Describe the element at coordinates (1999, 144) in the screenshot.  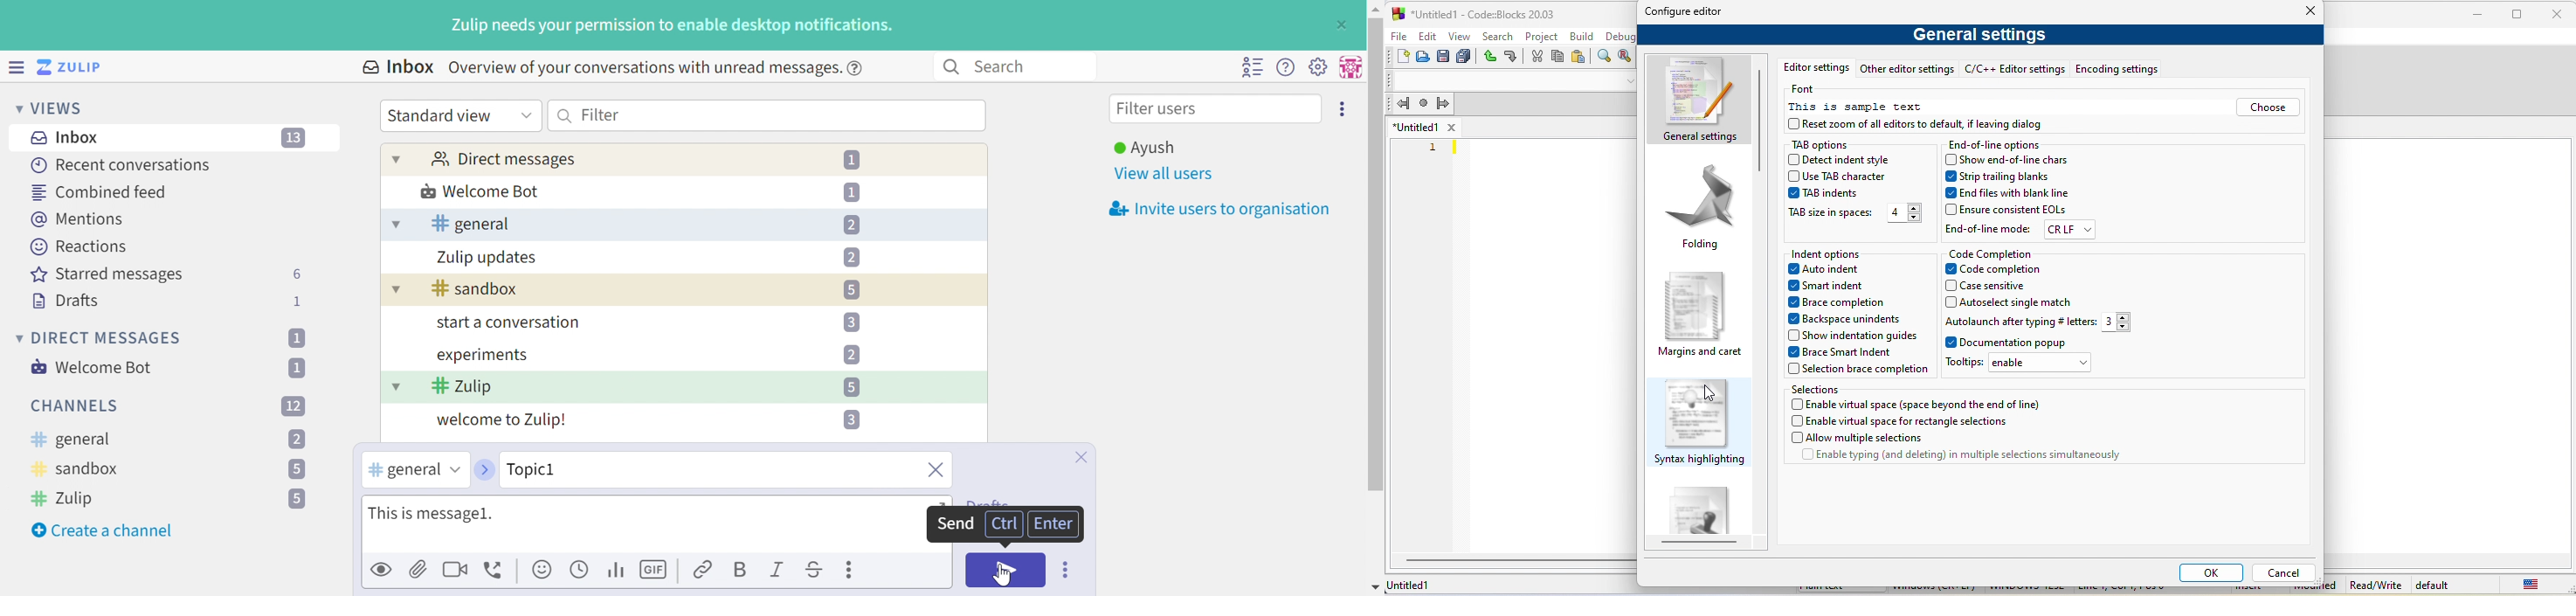
I see `end of line options` at that location.